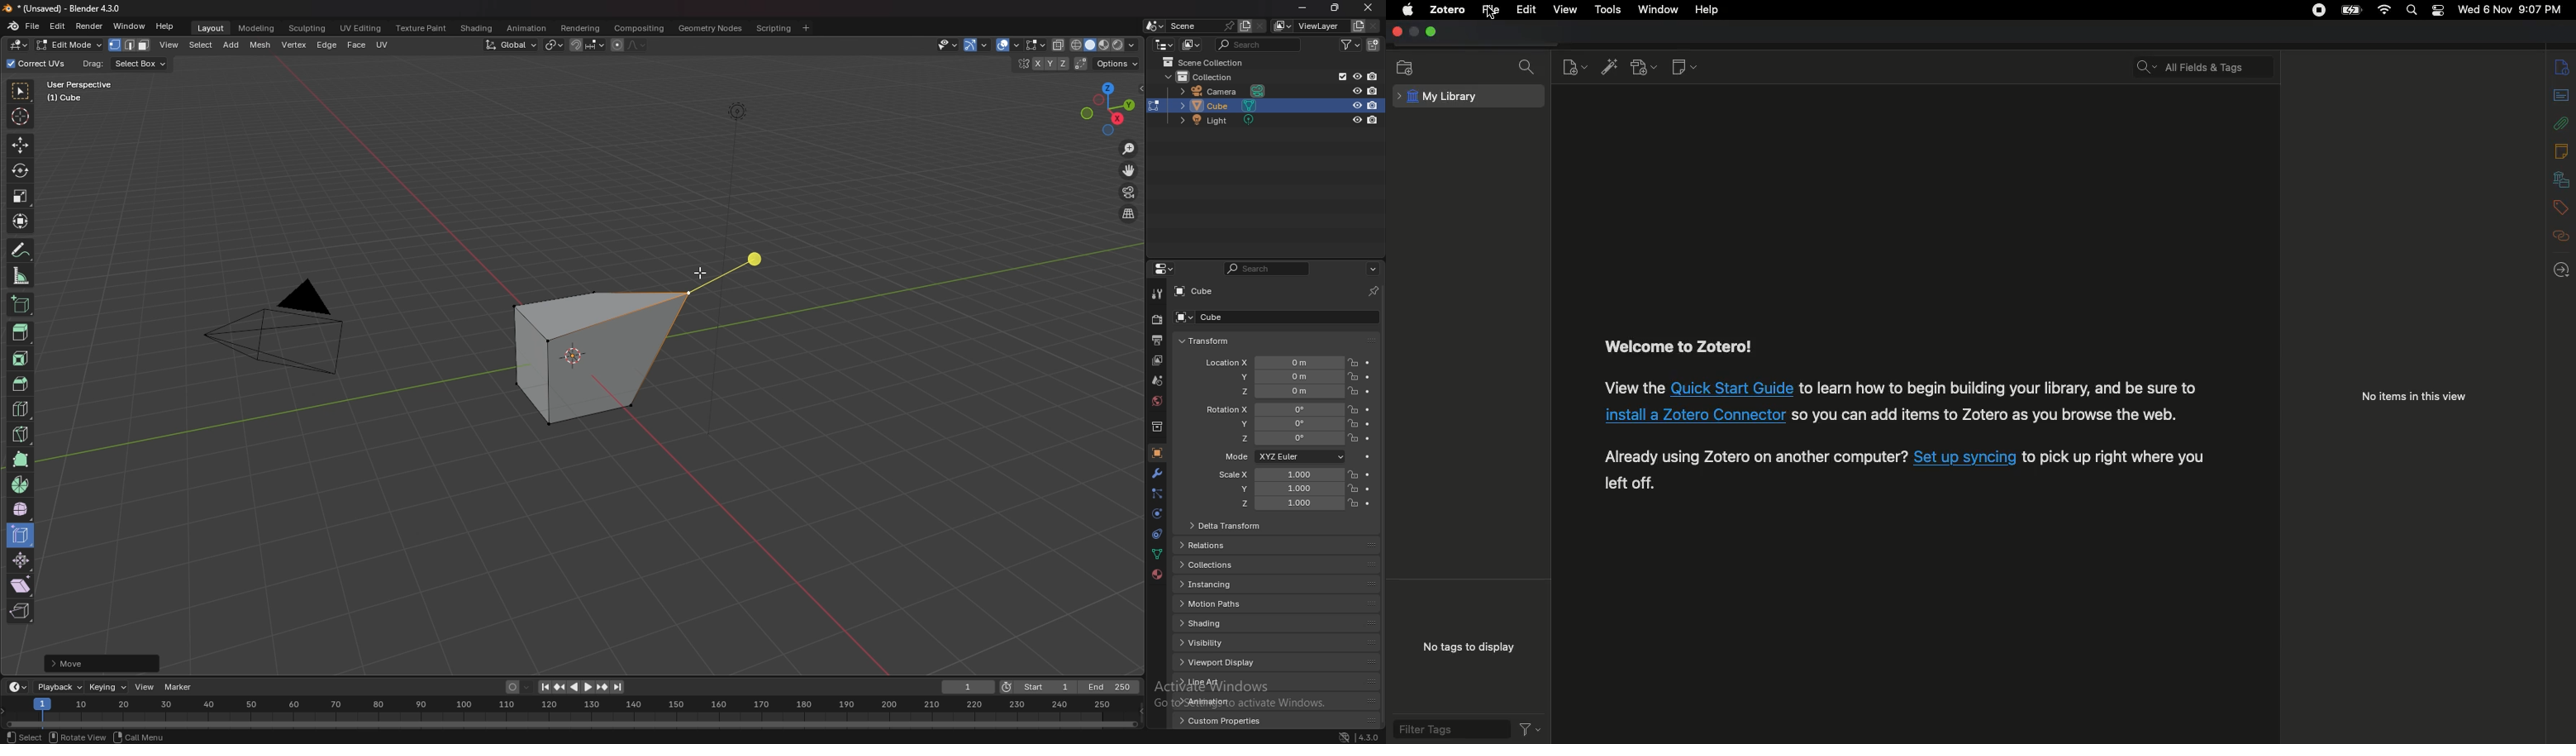 The height and width of the screenshot is (756, 2576). What do you see at coordinates (1367, 456) in the screenshot?
I see `animate property` at bounding box center [1367, 456].